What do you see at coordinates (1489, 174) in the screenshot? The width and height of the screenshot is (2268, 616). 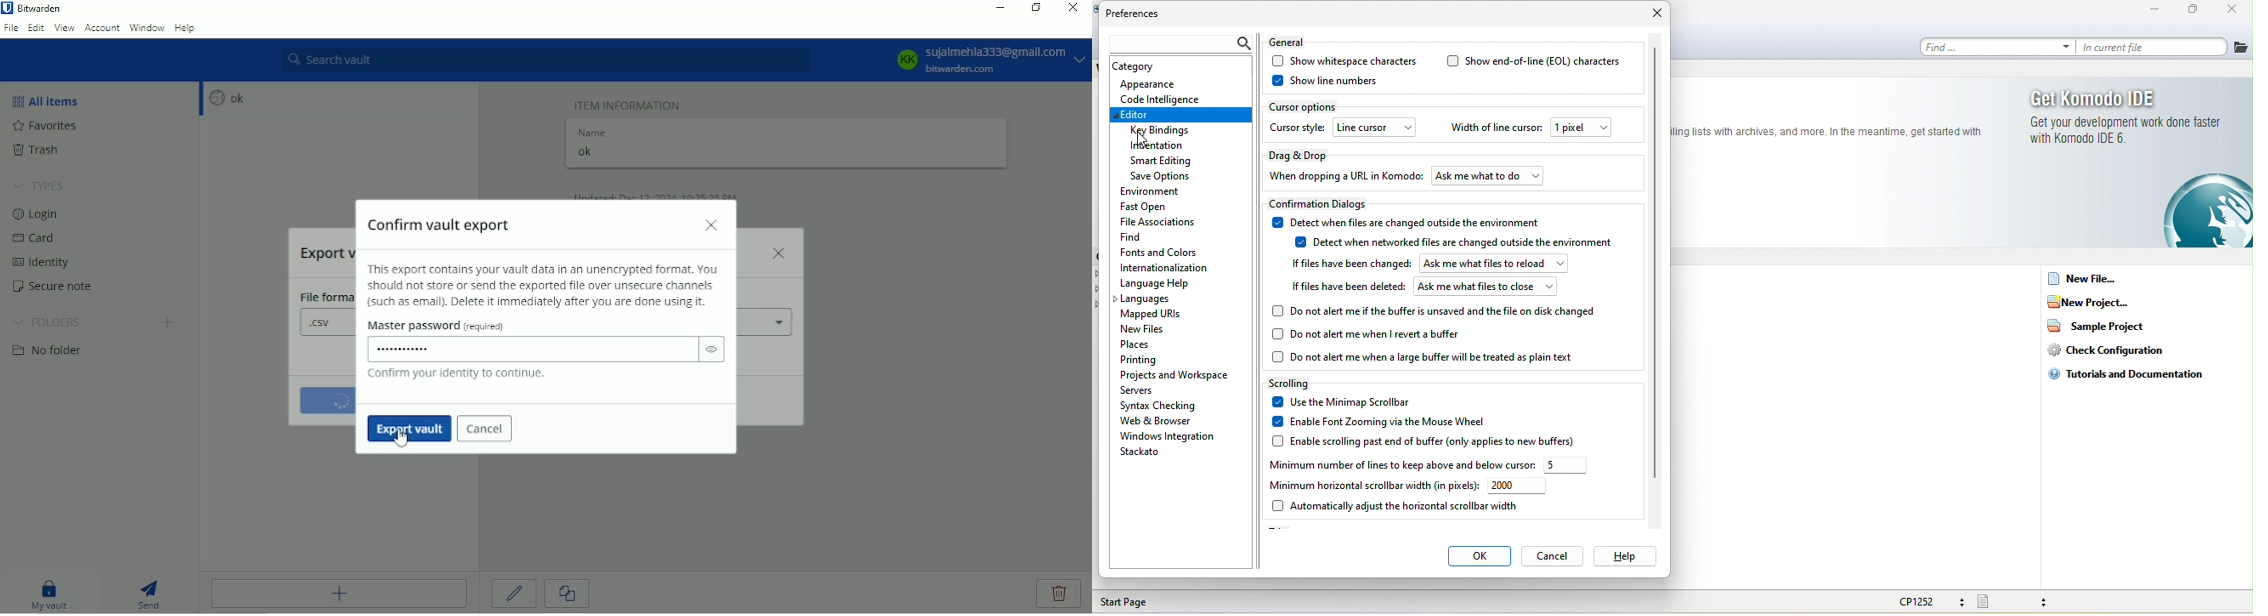 I see `ask me what to do` at bounding box center [1489, 174].